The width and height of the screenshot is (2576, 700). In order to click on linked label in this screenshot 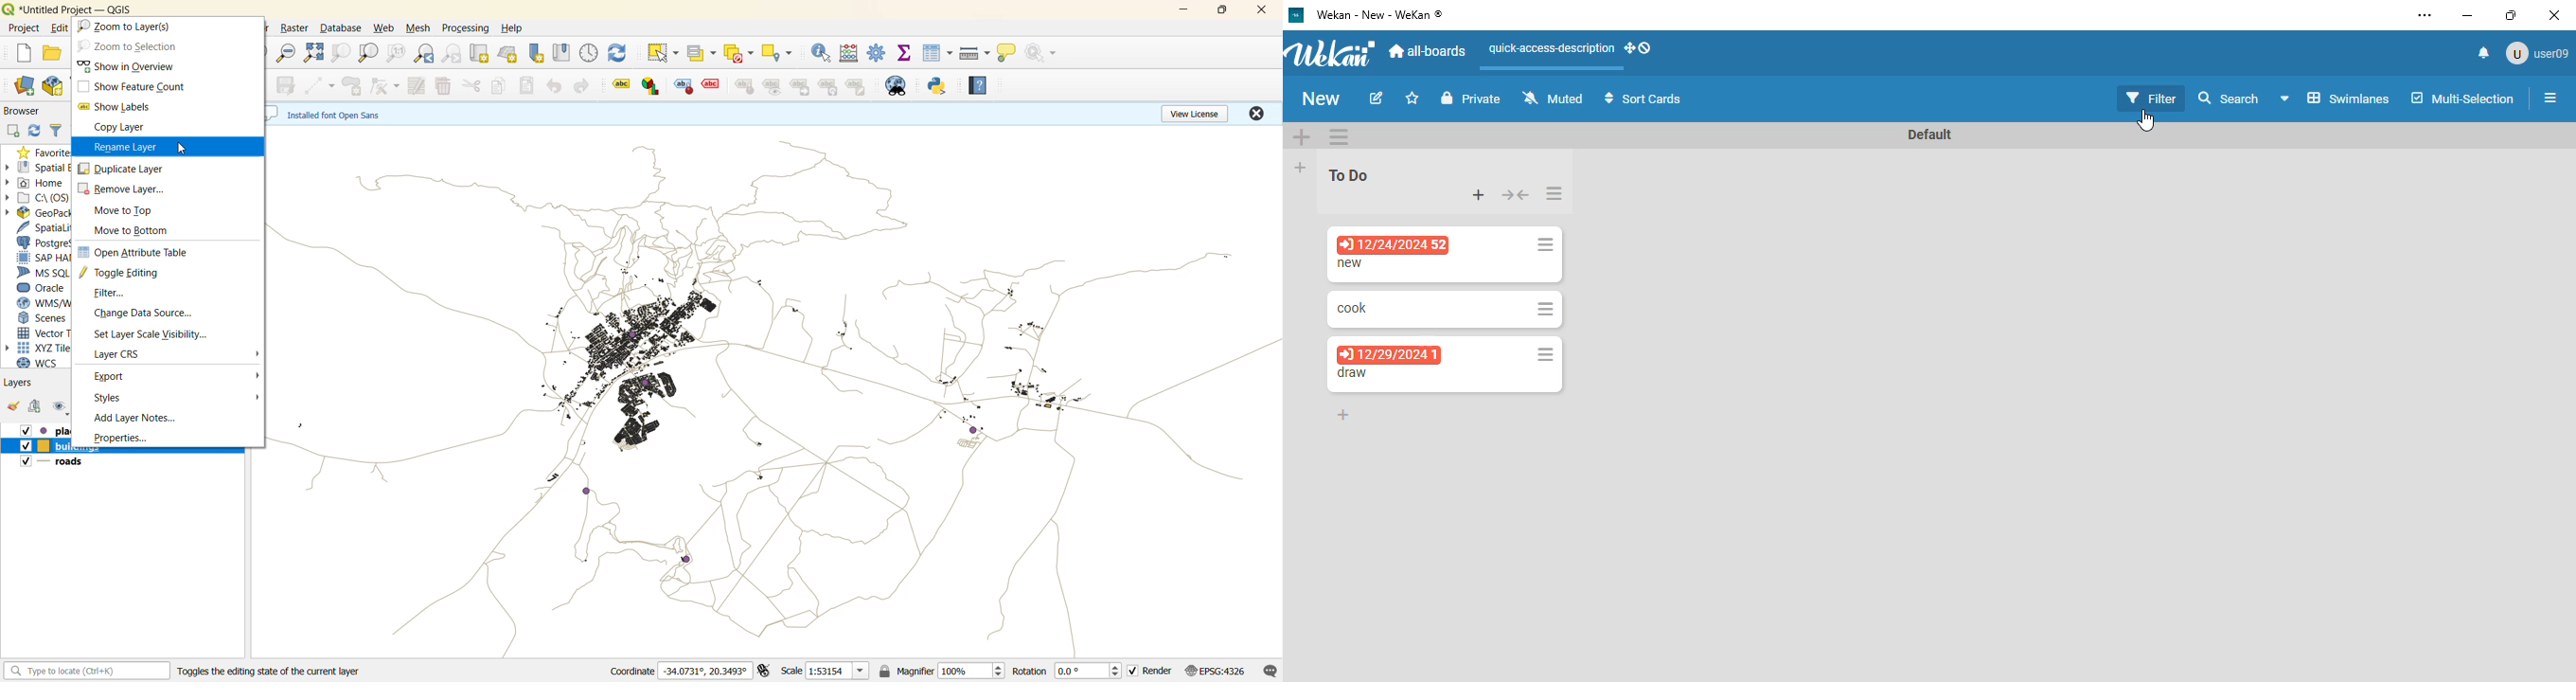, I will do `click(803, 88)`.